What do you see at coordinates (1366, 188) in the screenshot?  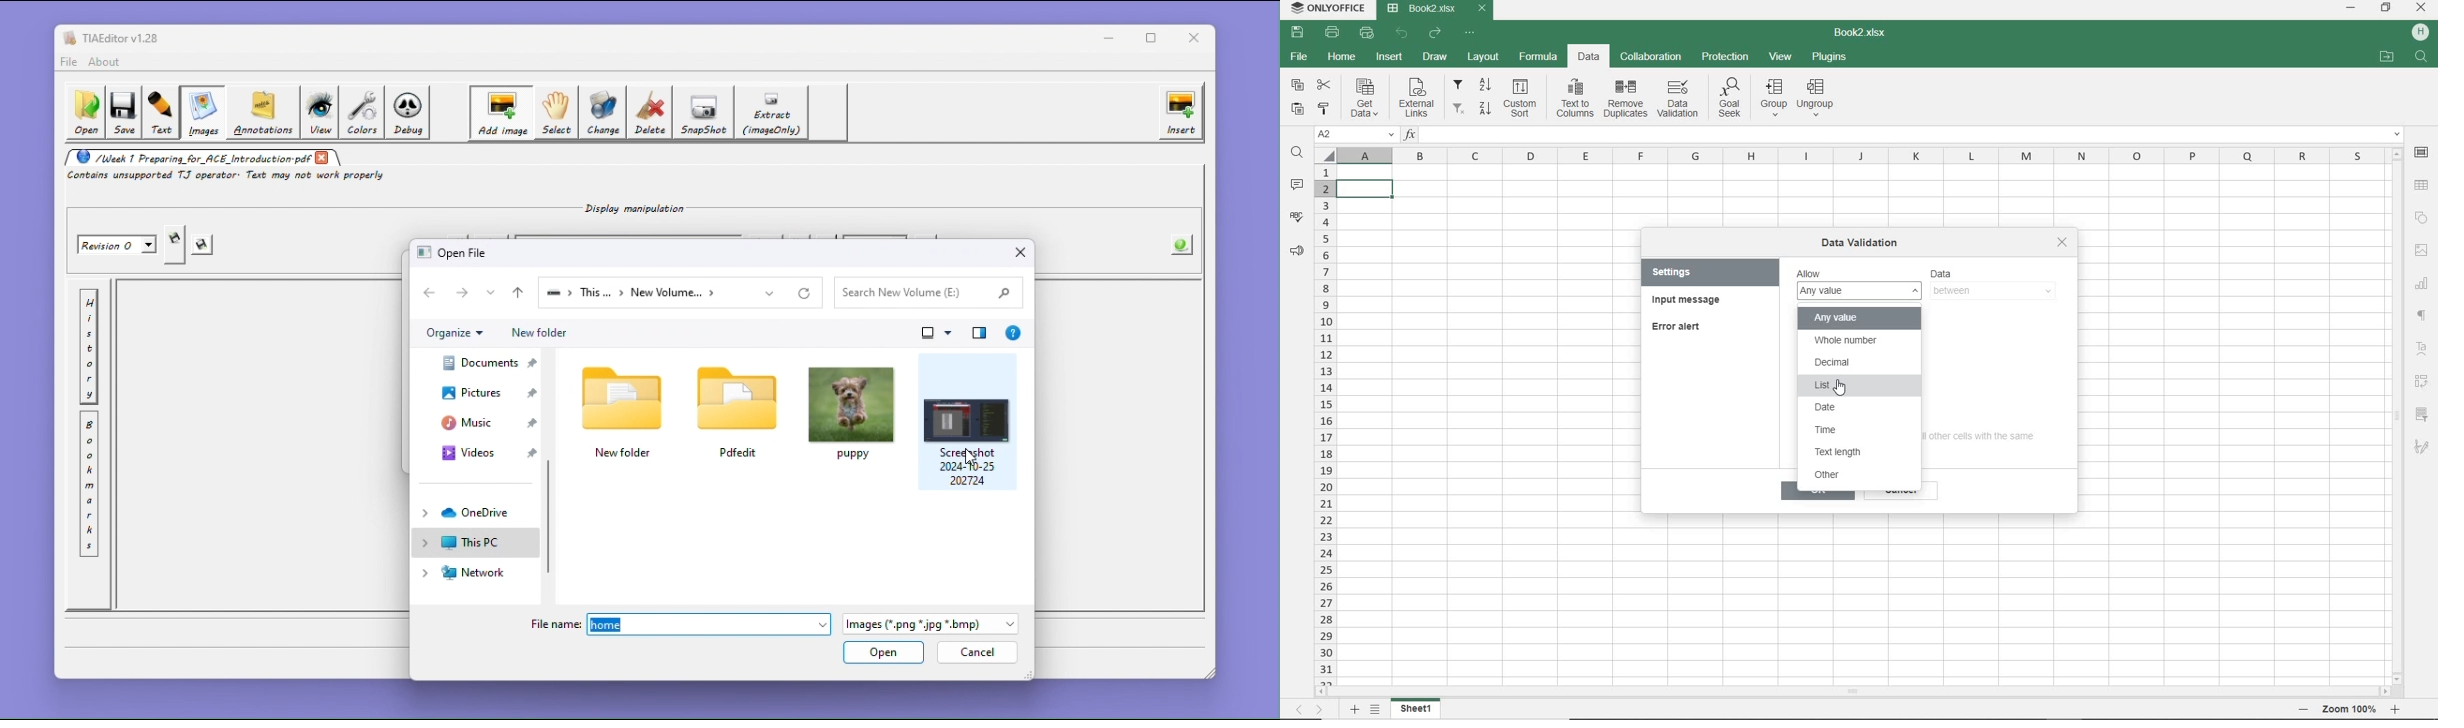 I see `SELECTED cell` at bounding box center [1366, 188].